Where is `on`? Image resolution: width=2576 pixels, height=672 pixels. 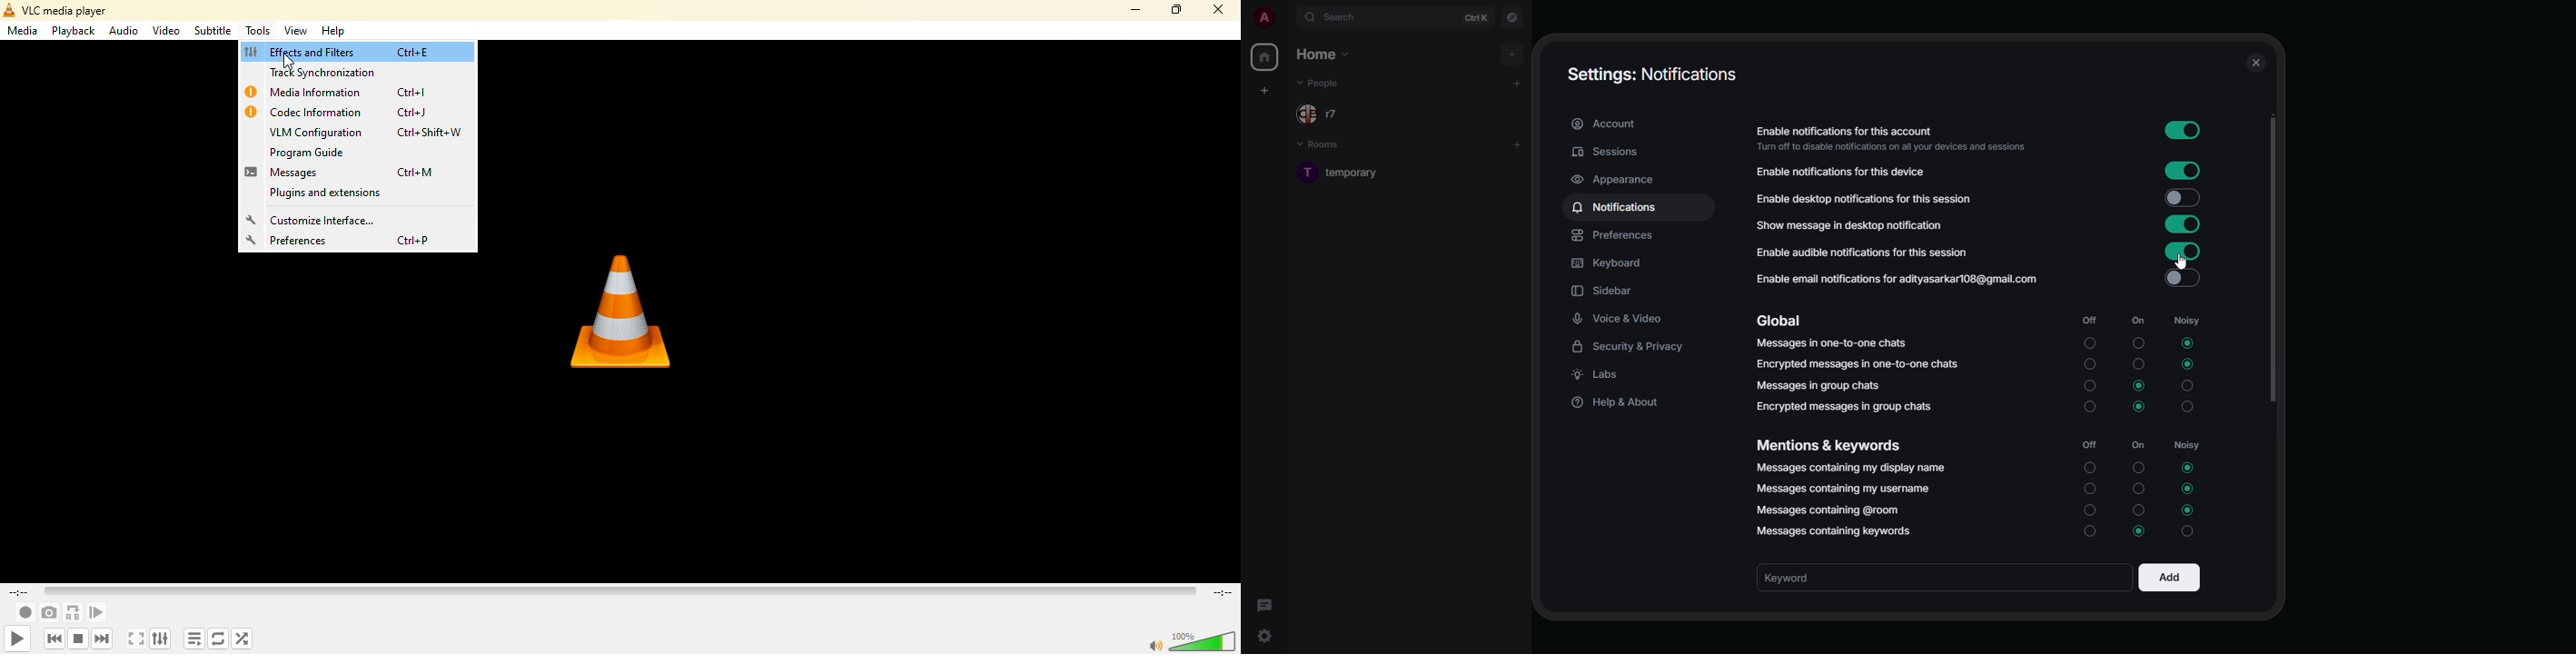
on is located at coordinates (2140, 445).